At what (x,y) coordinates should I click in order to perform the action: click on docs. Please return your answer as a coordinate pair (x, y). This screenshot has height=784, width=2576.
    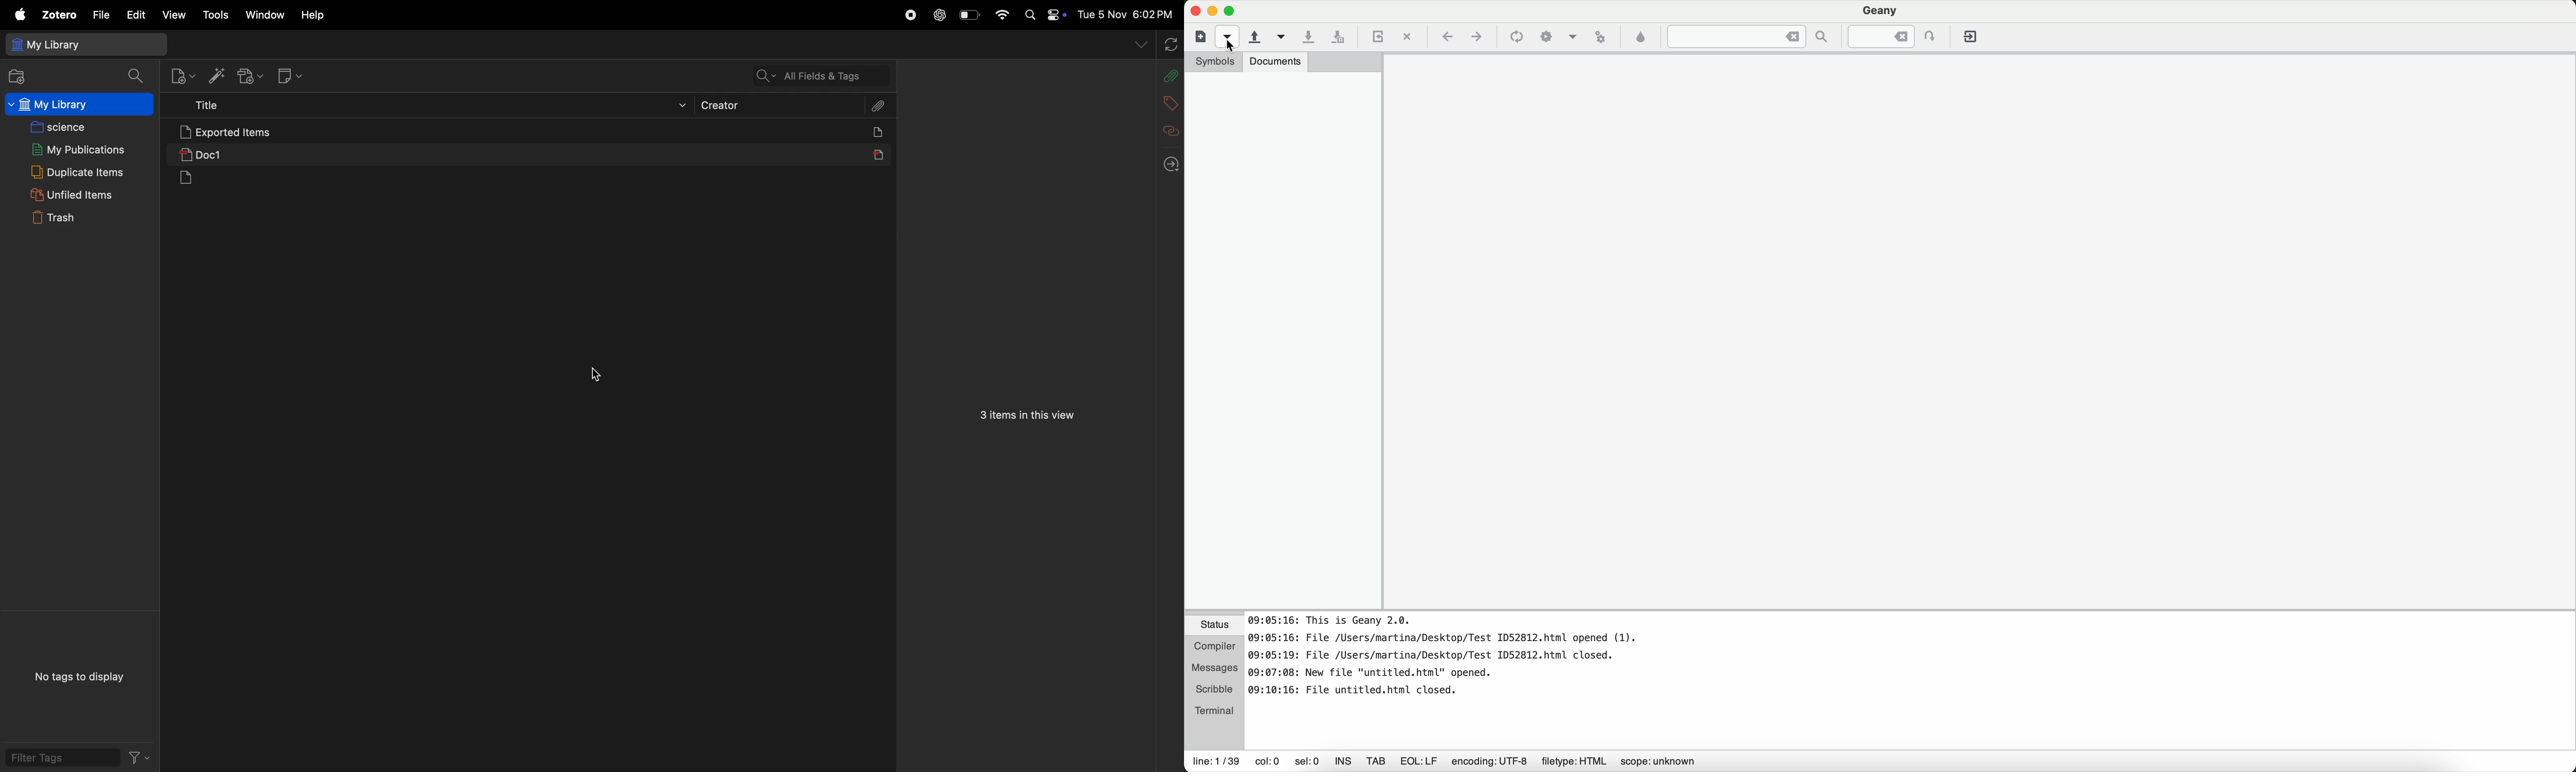
    Looking at the image, I should click on (886, 132).